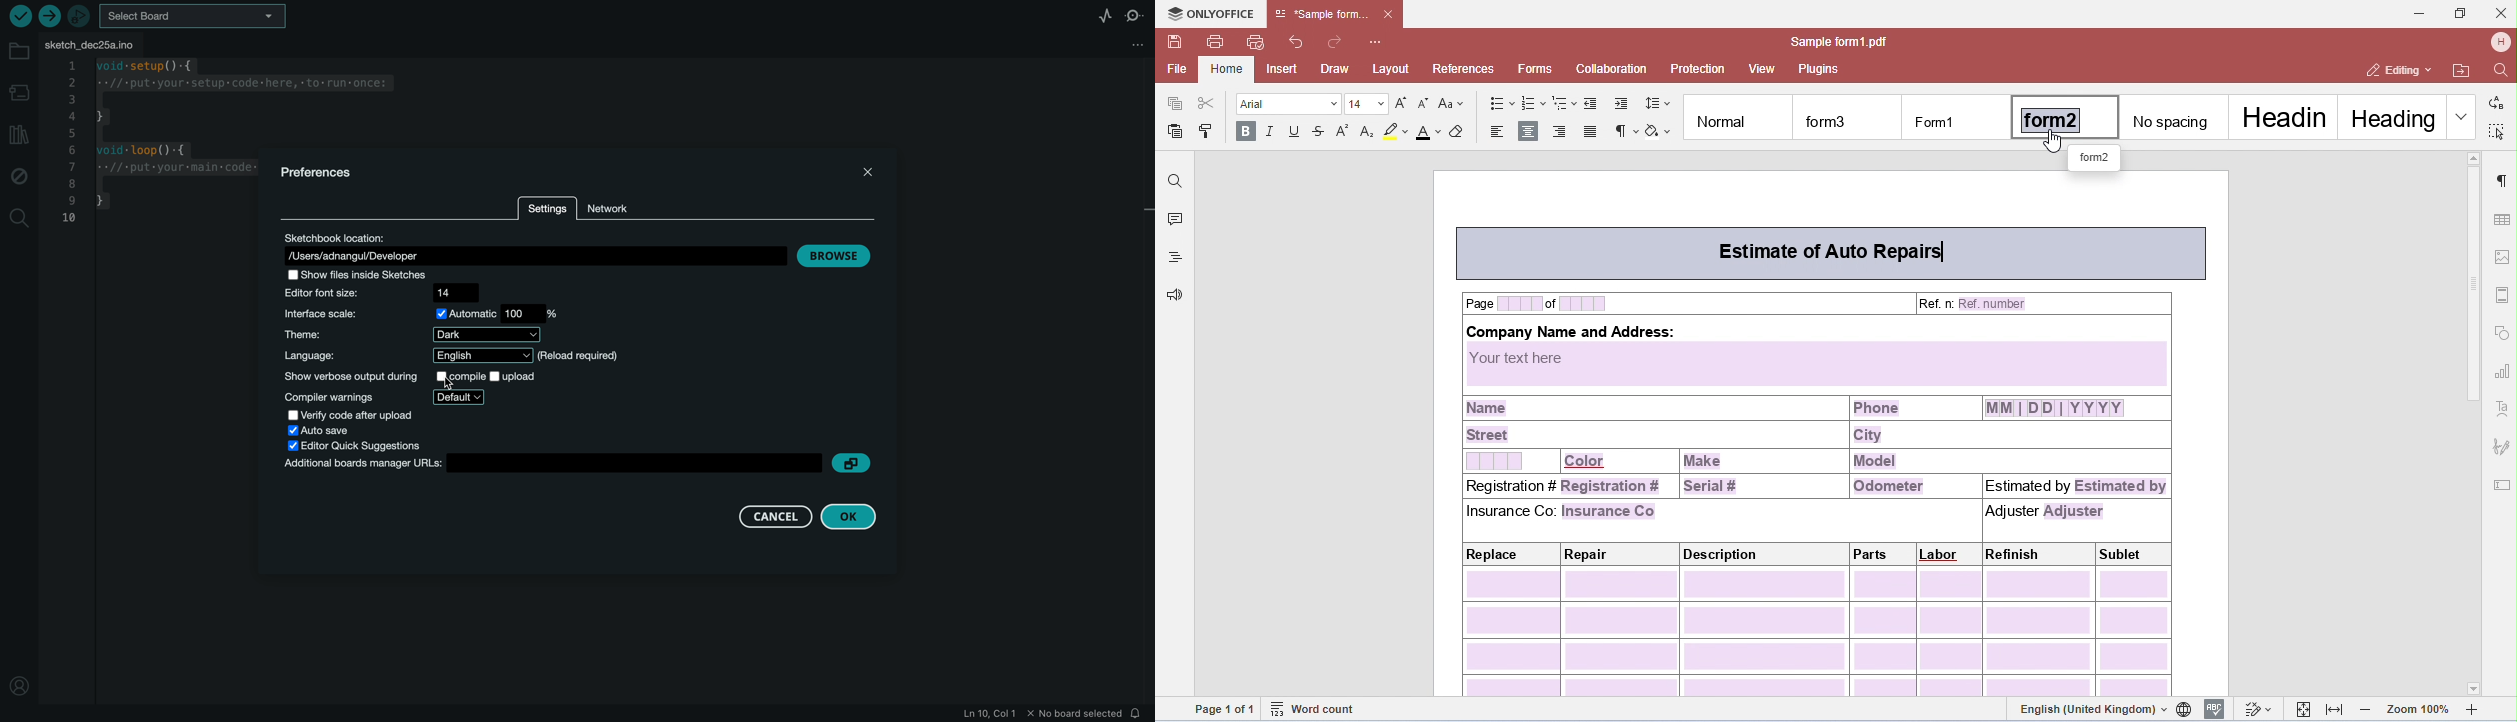  What do you see at coordinates (640, 205) in the screenshot?
I see `network` at bounding box center [640, 205].